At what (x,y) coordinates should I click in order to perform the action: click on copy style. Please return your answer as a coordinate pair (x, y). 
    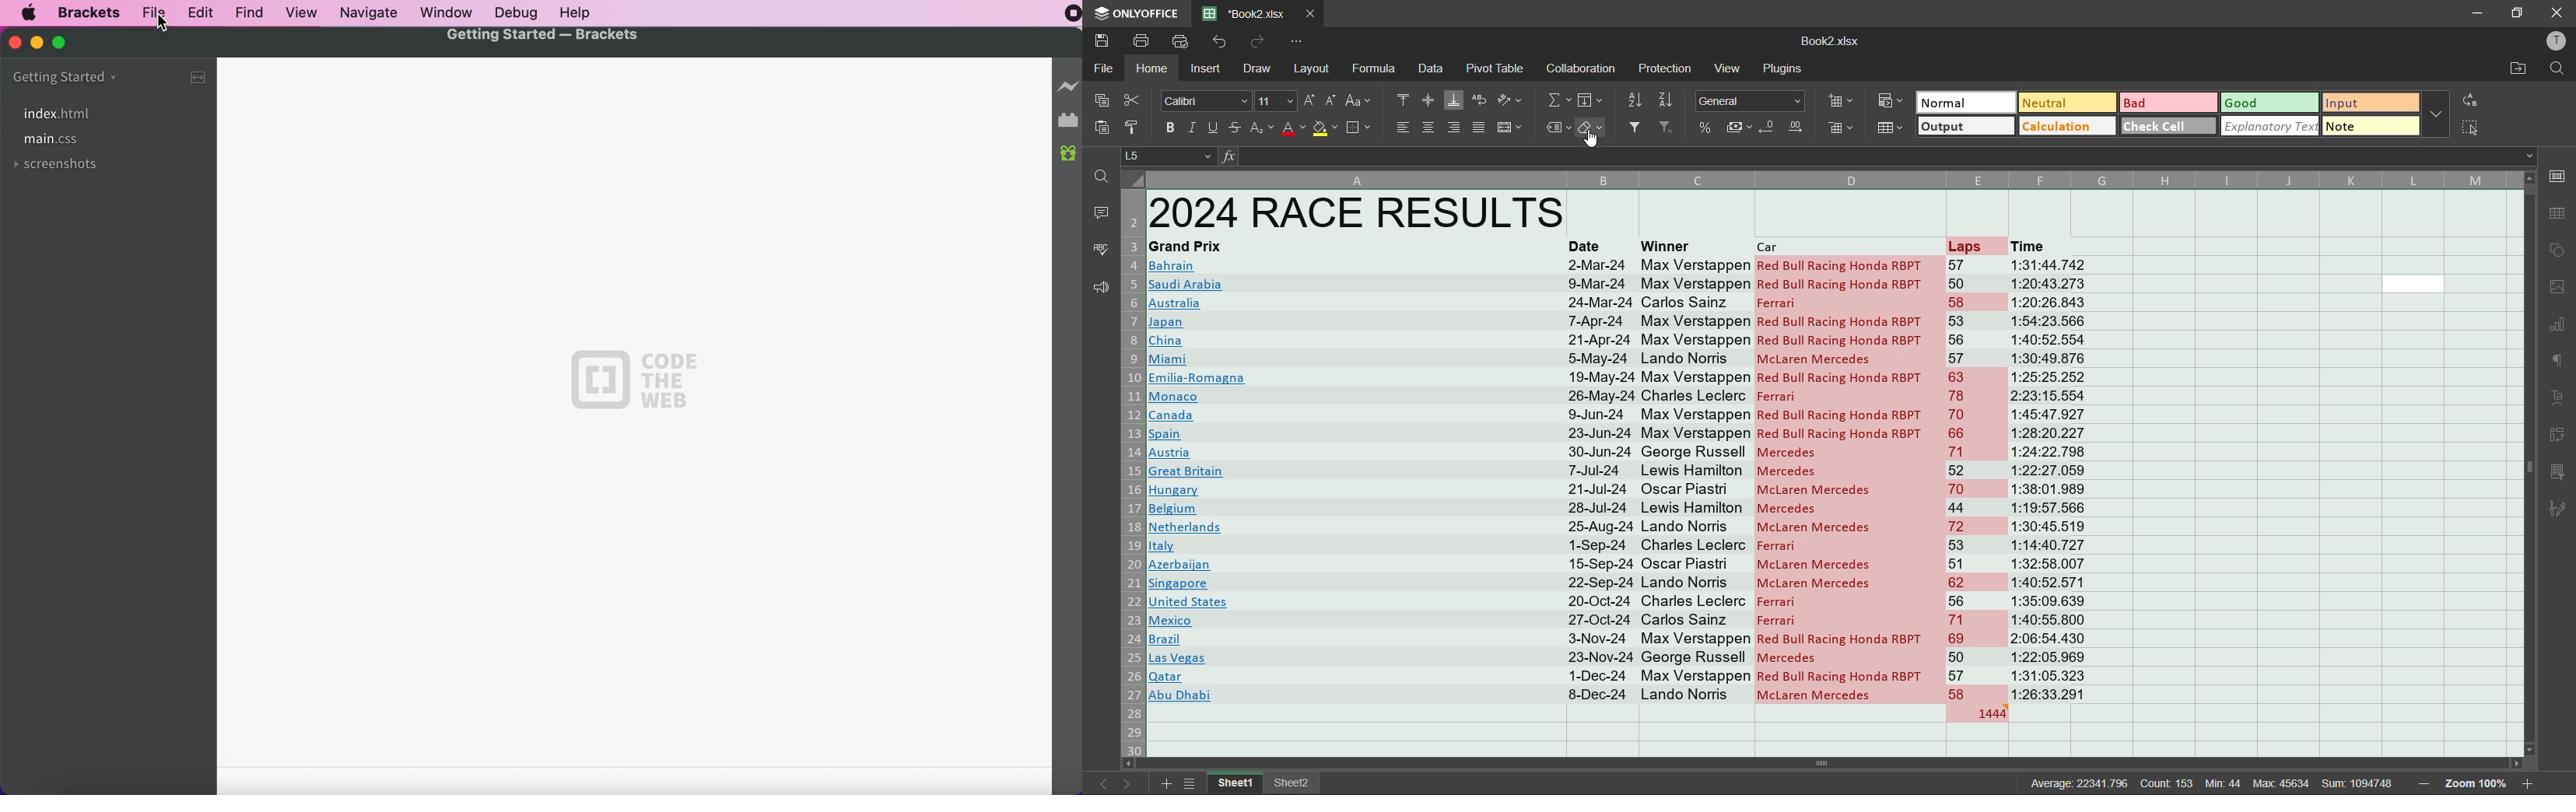
    Looking at the image, I should click on (1134, 123).